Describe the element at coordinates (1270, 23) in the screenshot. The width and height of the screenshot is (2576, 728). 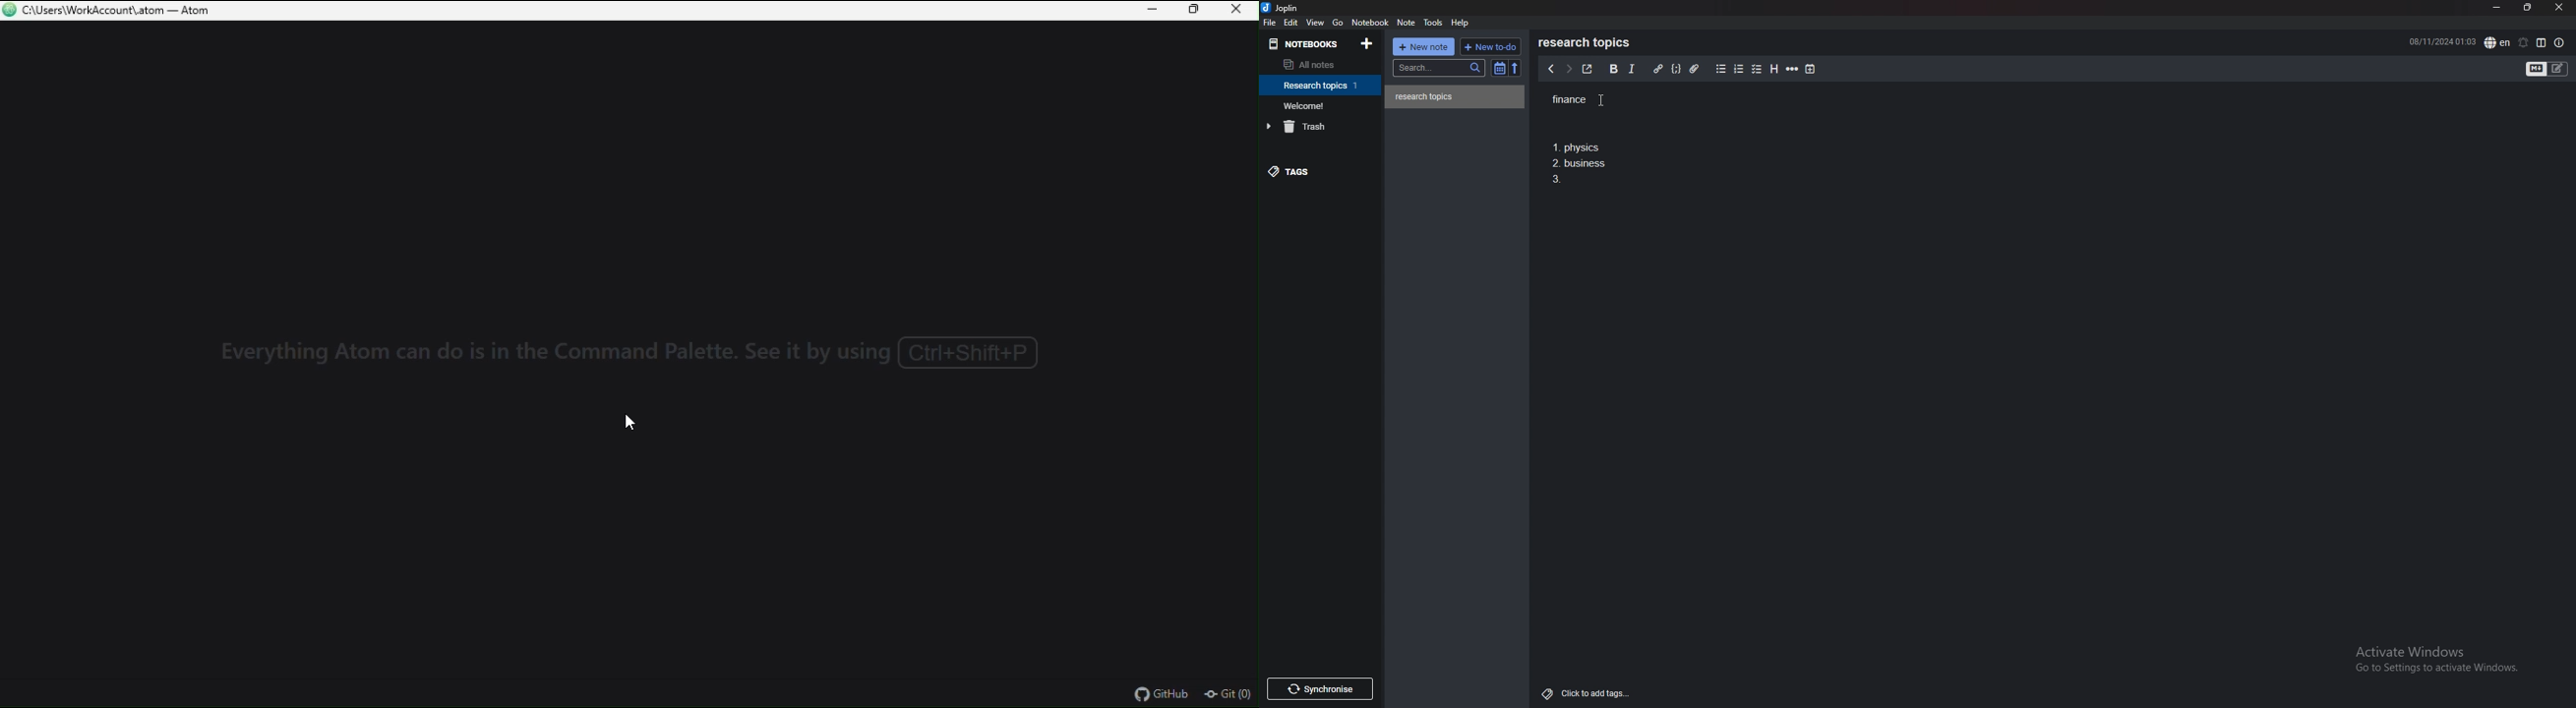
I see `file` at that location.